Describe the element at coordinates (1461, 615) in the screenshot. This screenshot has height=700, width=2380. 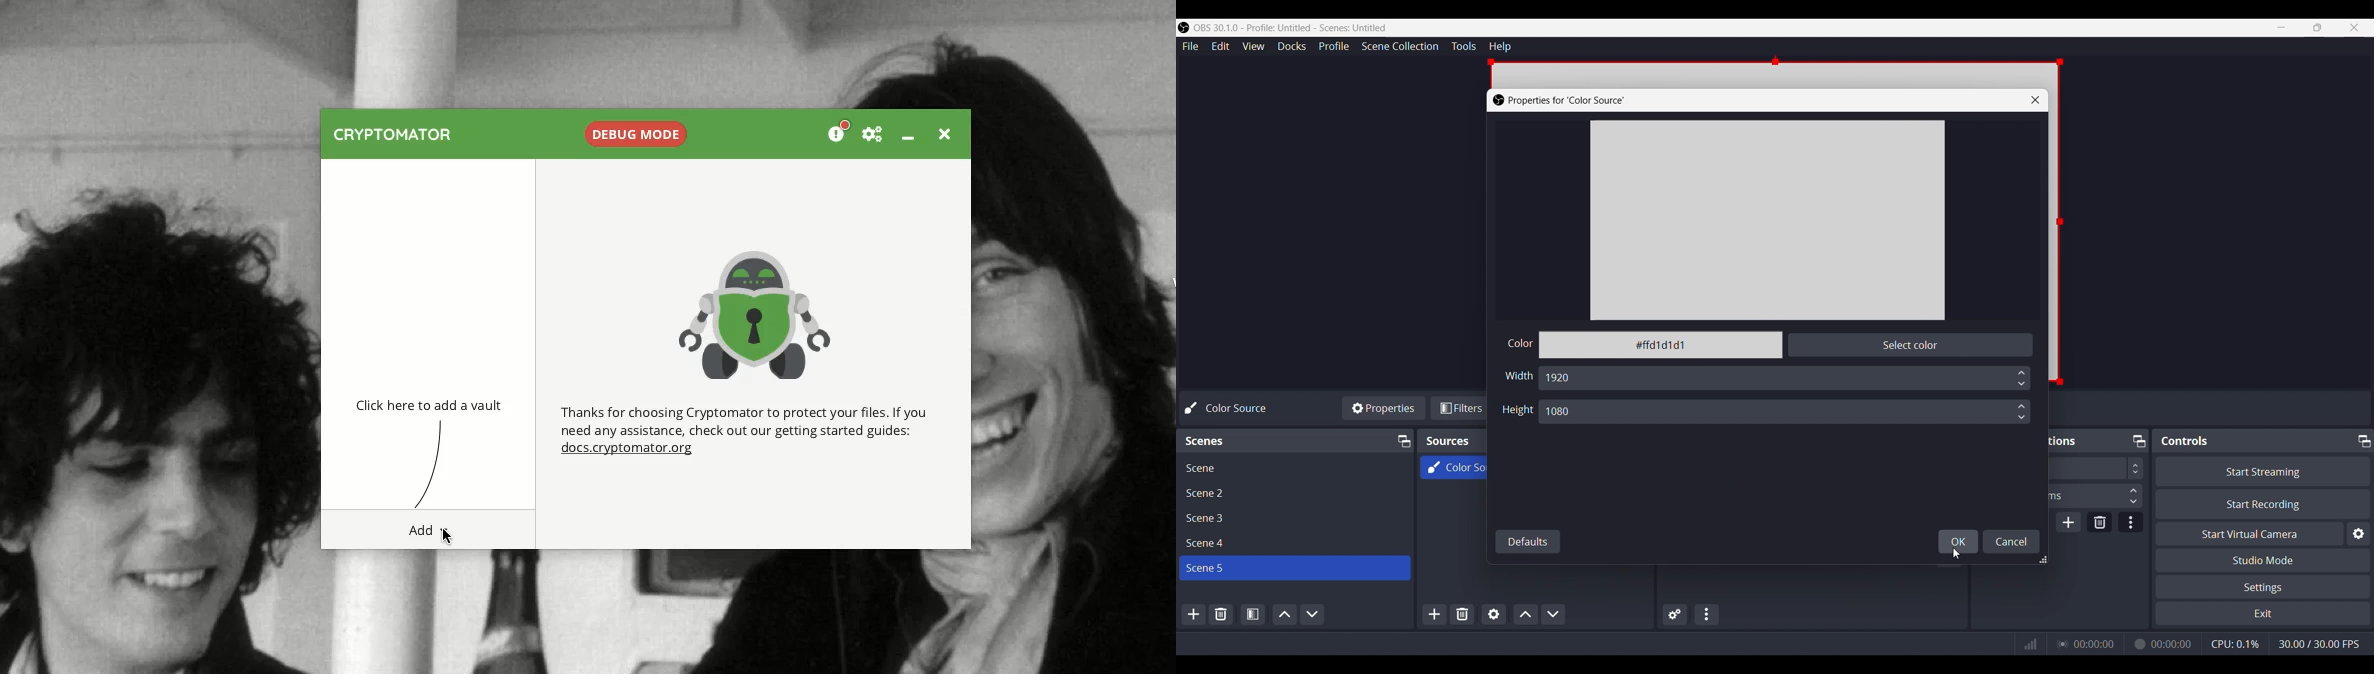
I see `Remove Selected Sources` at that location.